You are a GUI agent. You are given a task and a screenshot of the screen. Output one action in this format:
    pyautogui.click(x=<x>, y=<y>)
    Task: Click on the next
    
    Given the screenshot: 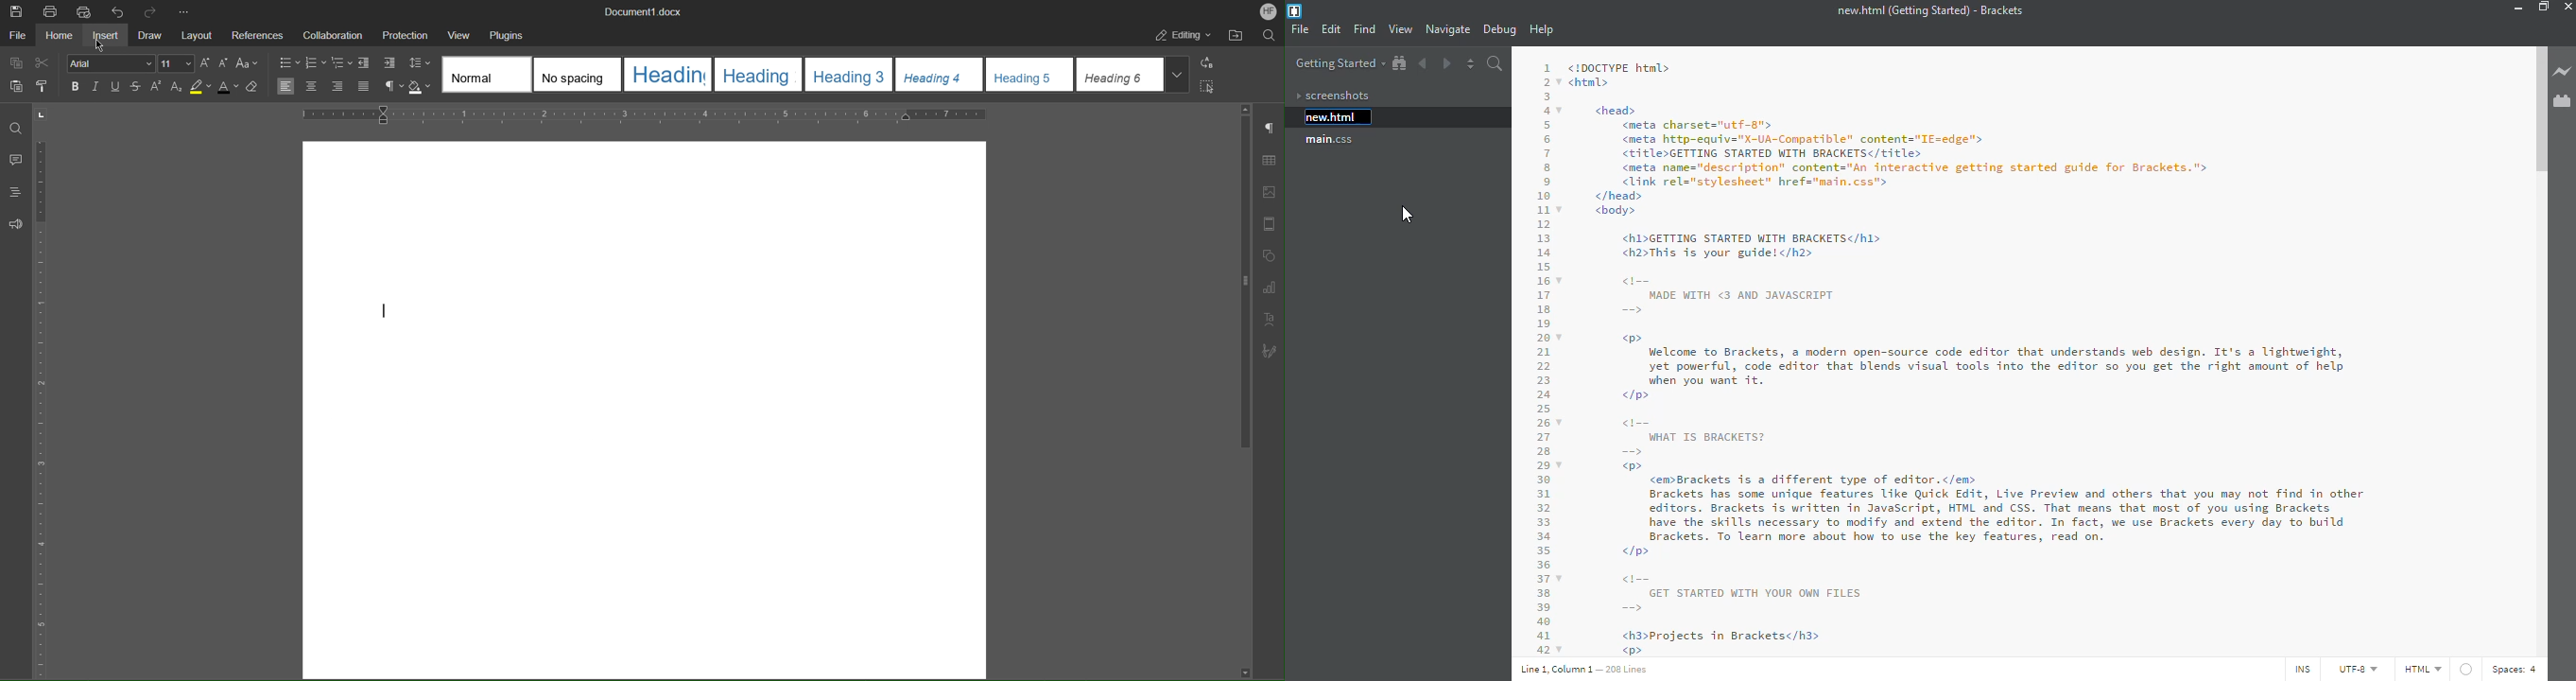 What is the action you would take?
    pyautogui.click(x=1445, y=61)
    